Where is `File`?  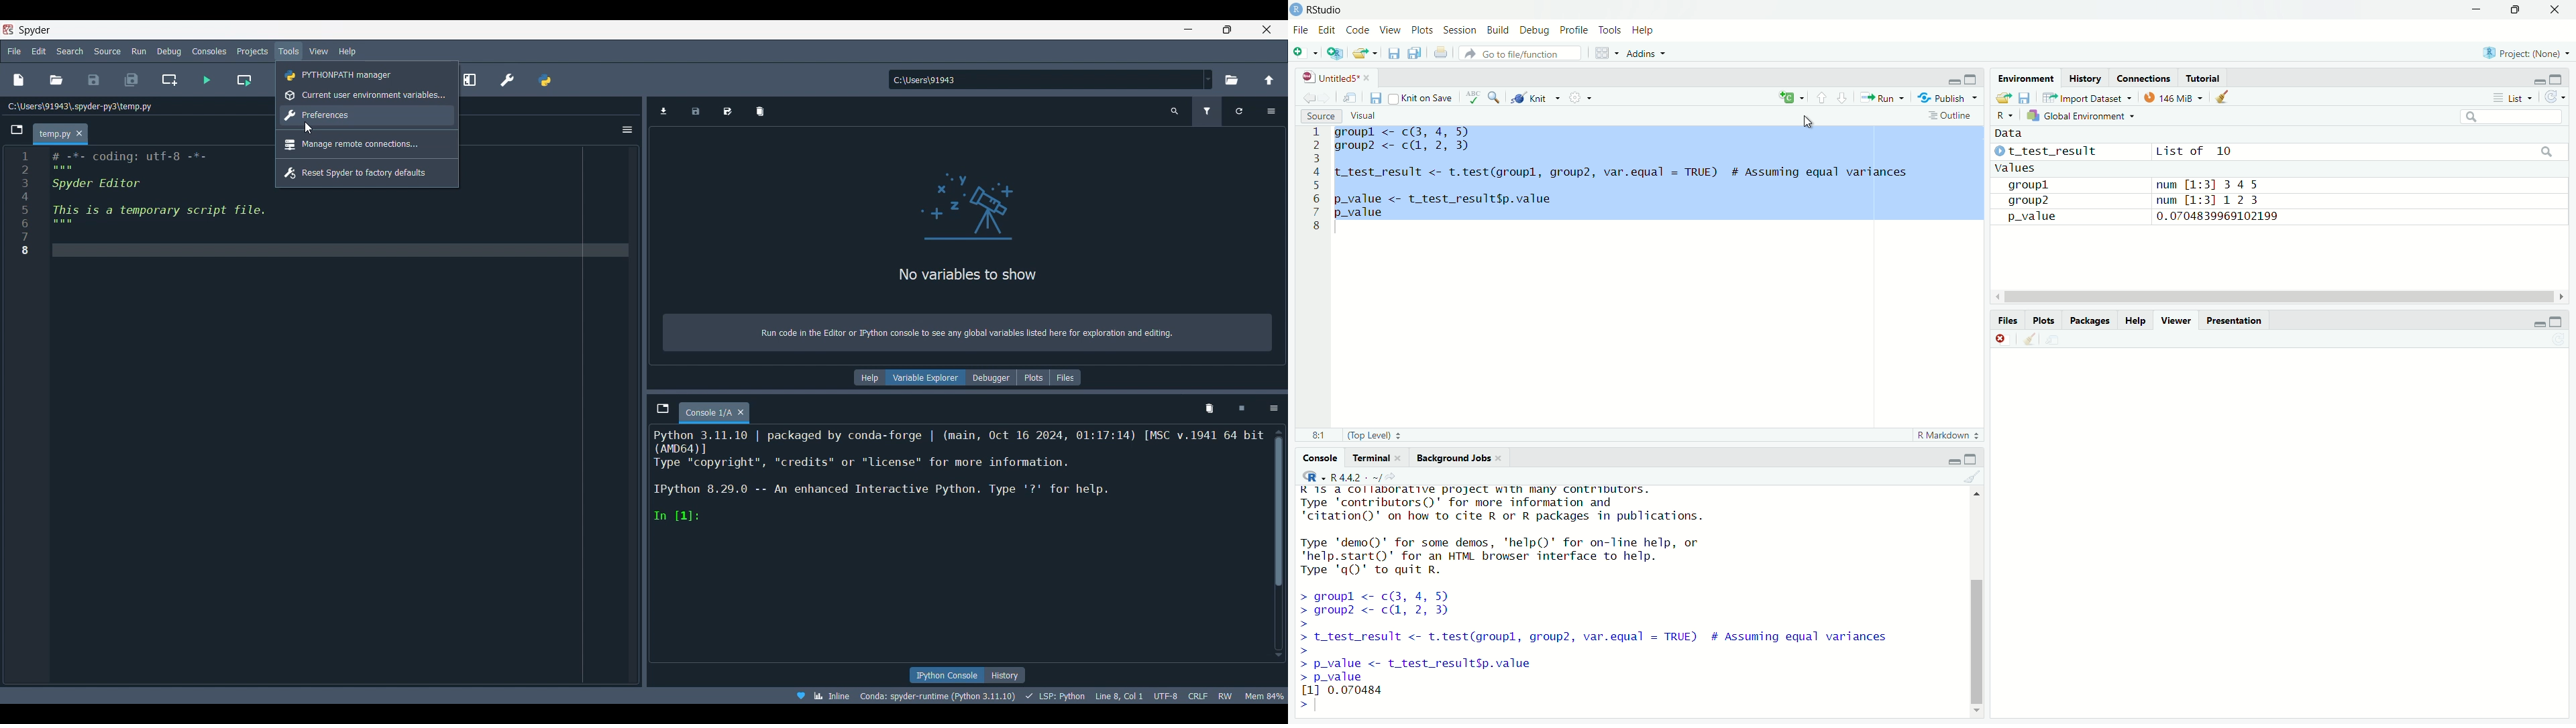
File is located at coordinates (1301, 30).